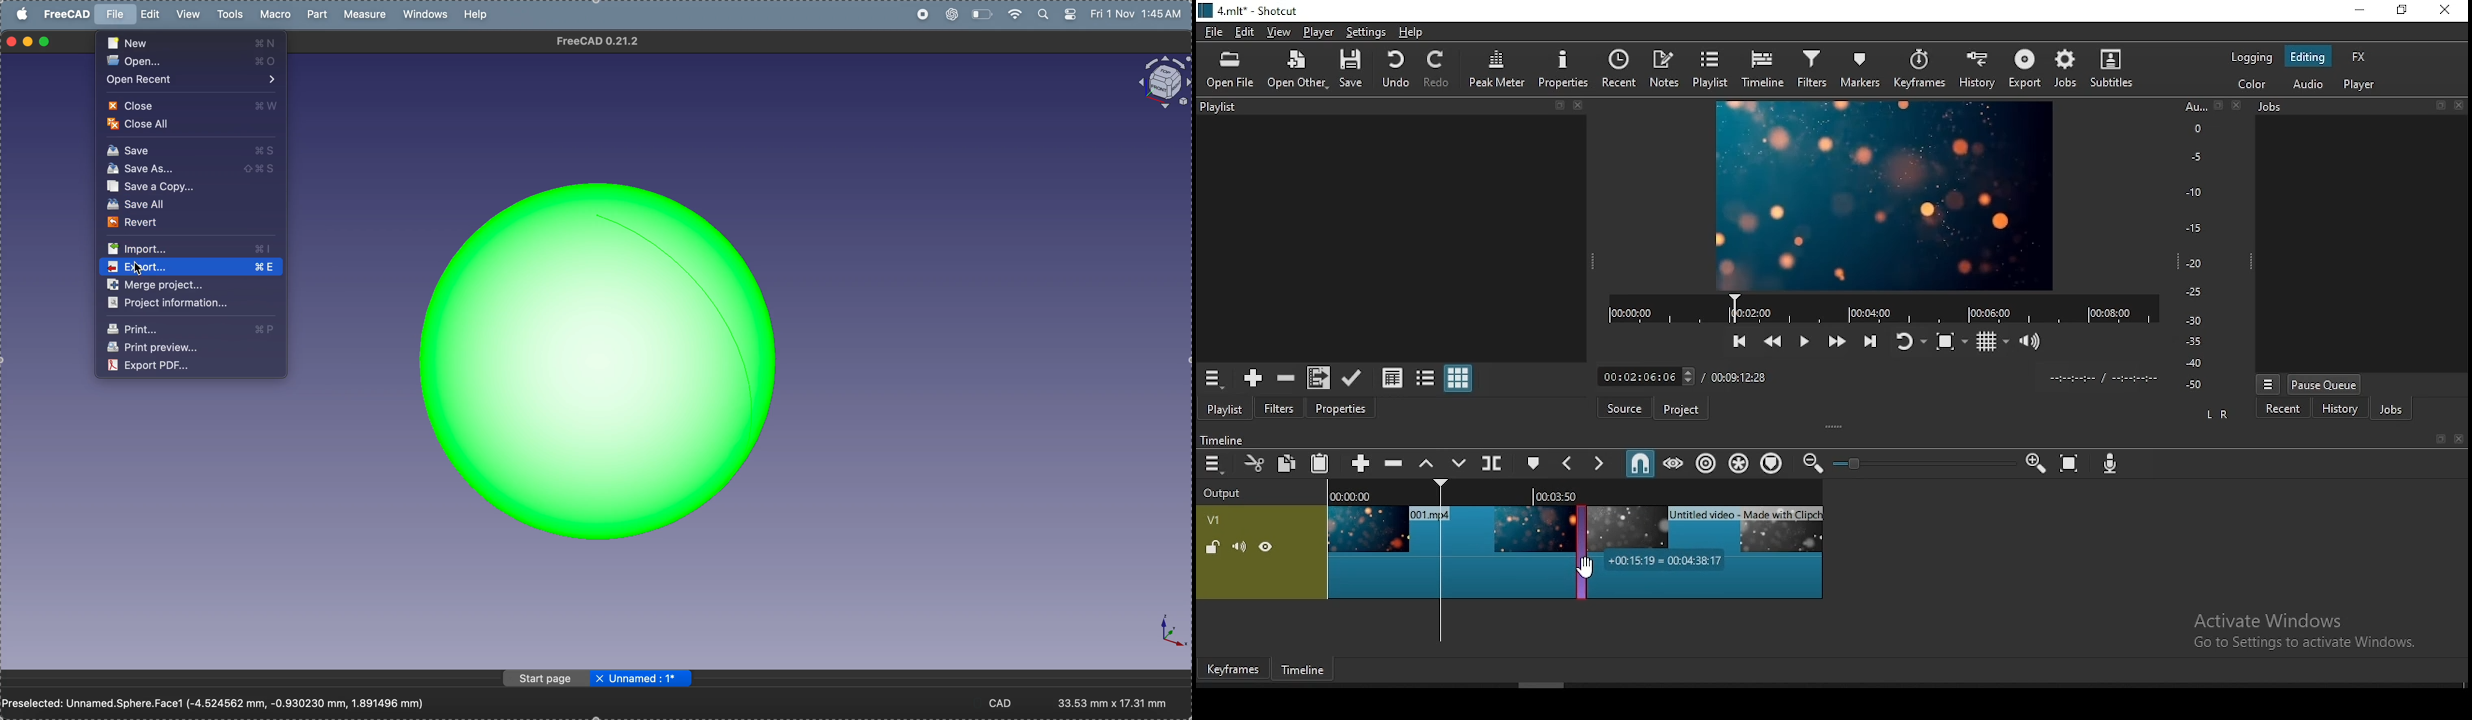 This screenshot has width=2492, height=728. What do you see at coordinates (924, 15) in the screenshot?
I see `record` at bounding box center [924, 15].